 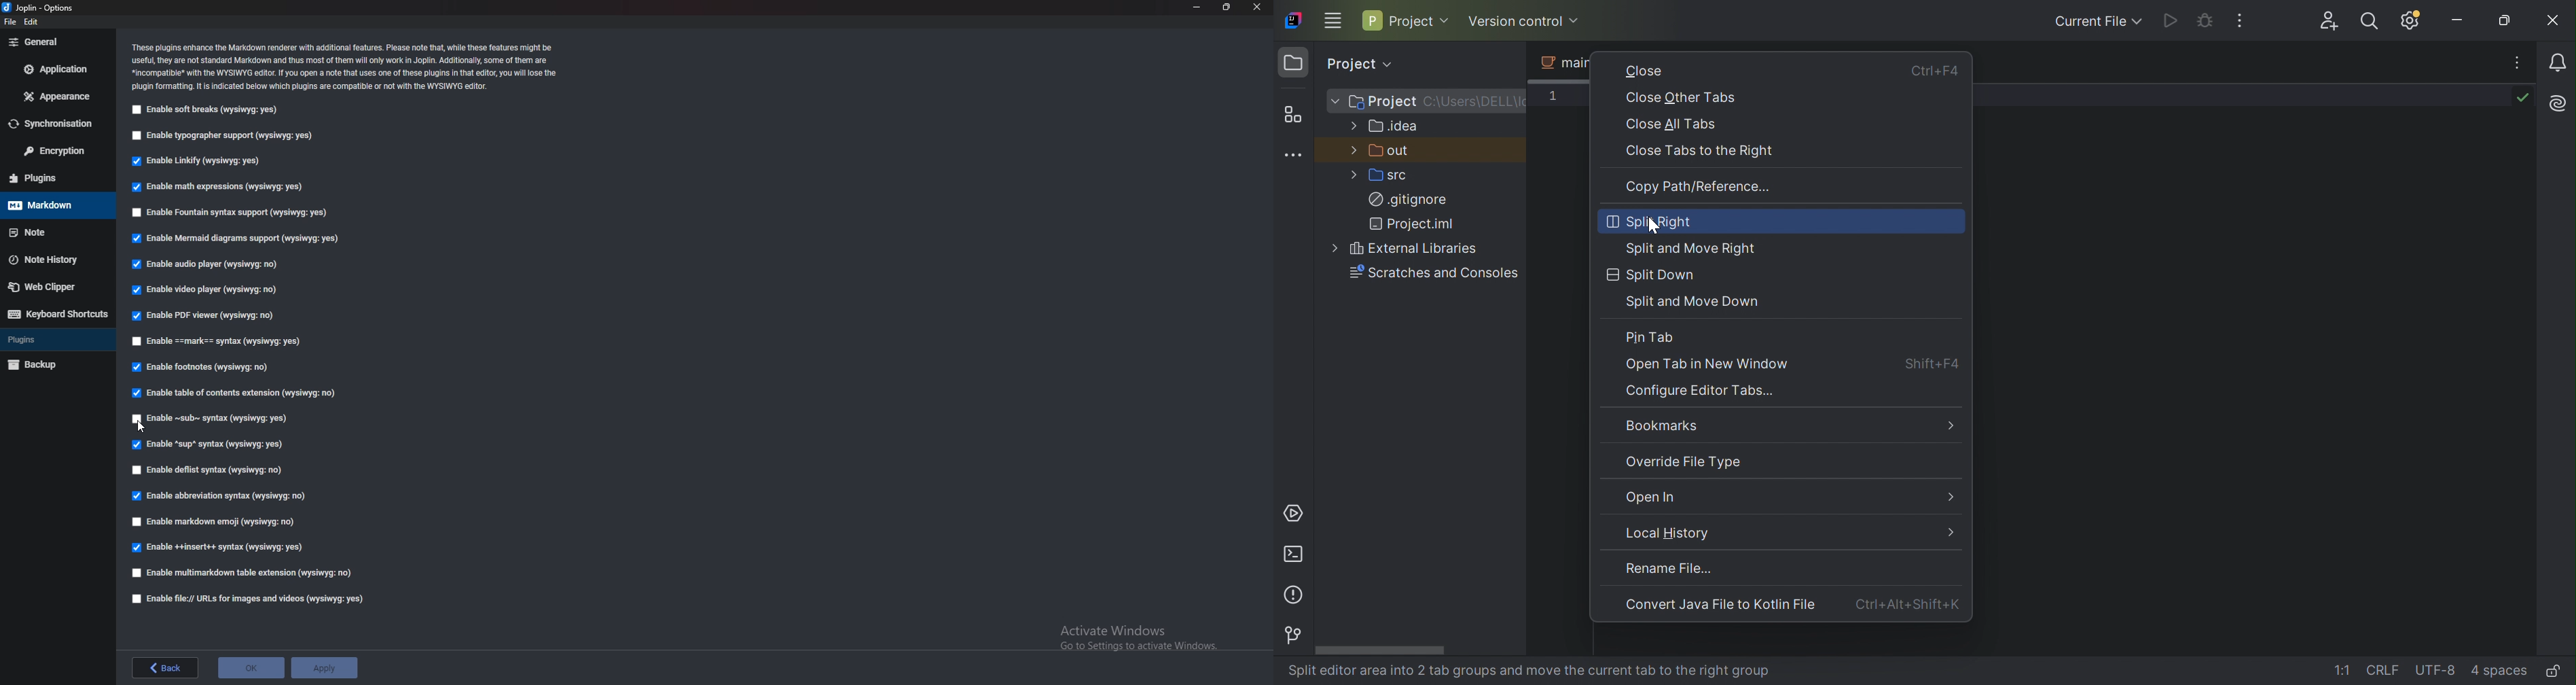 What do you see at coordinates (2207, 20) in the screenshot?
I see `Debug` at bounding box center [2207, 20].